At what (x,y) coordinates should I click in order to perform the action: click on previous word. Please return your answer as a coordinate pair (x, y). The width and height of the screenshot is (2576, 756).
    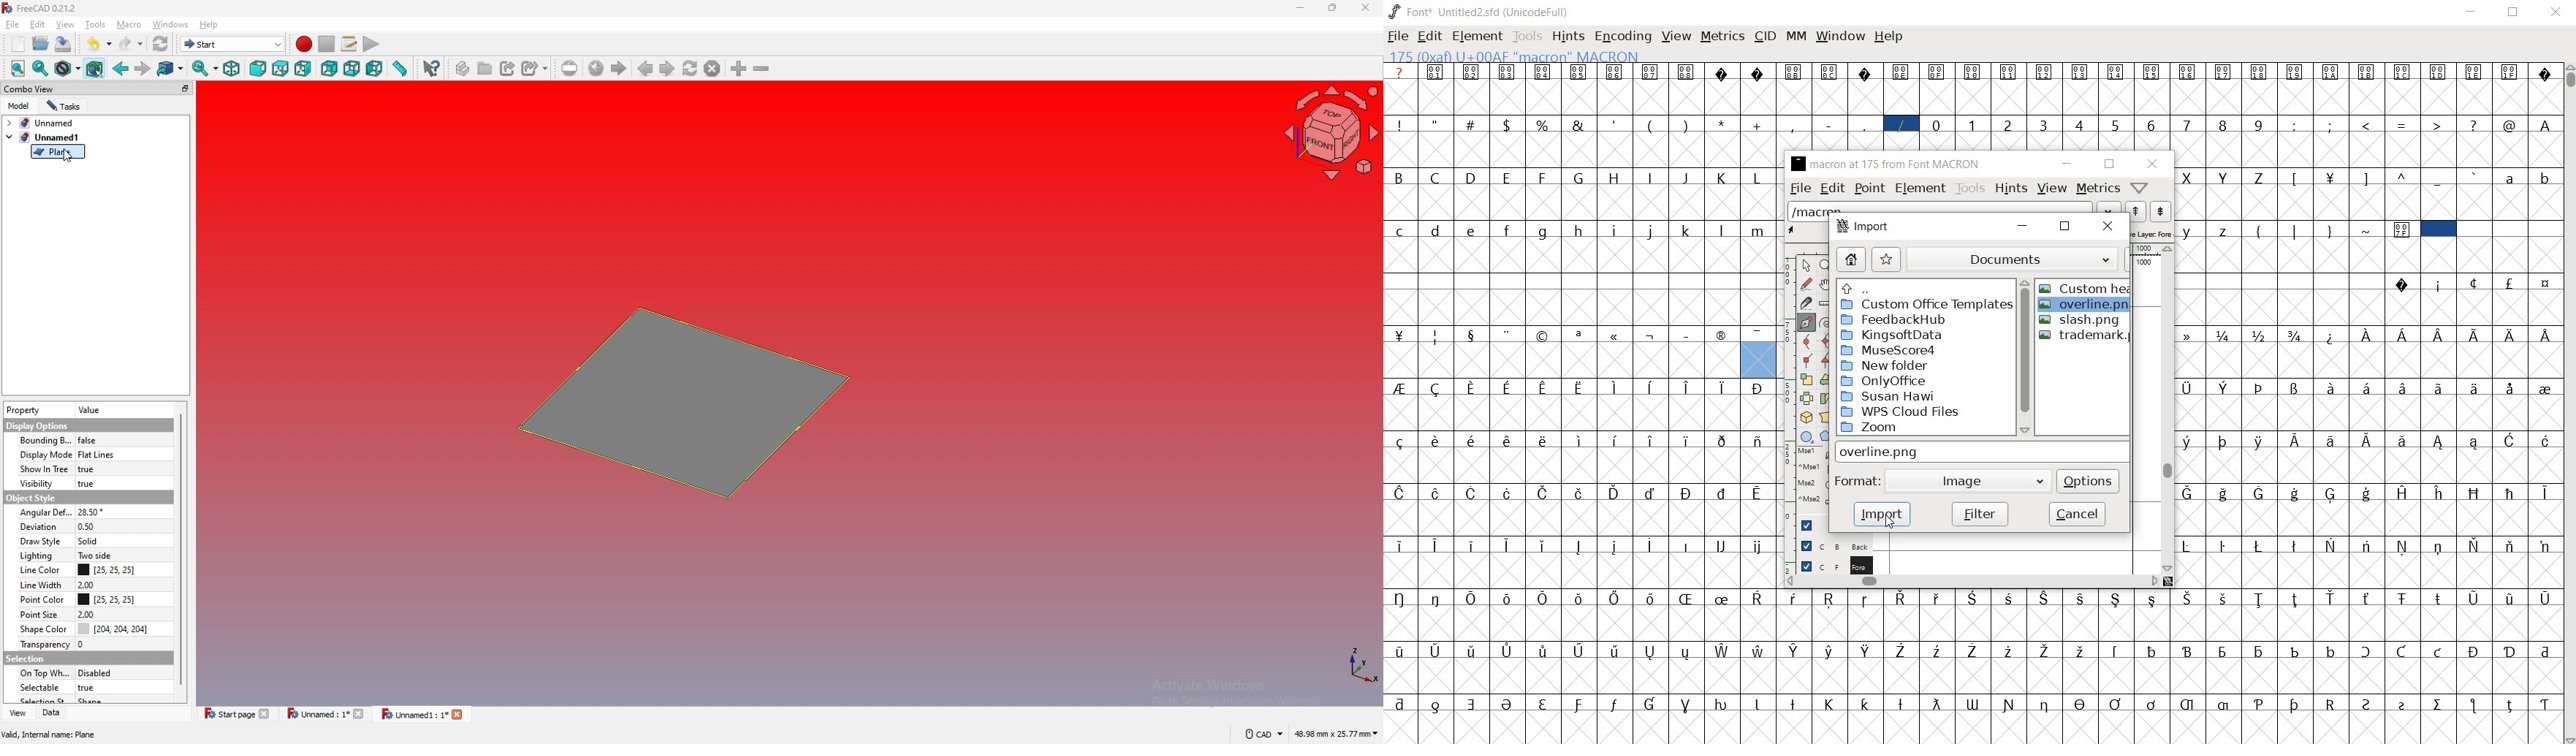
    Looking at the image, I should click on (2137, 213).